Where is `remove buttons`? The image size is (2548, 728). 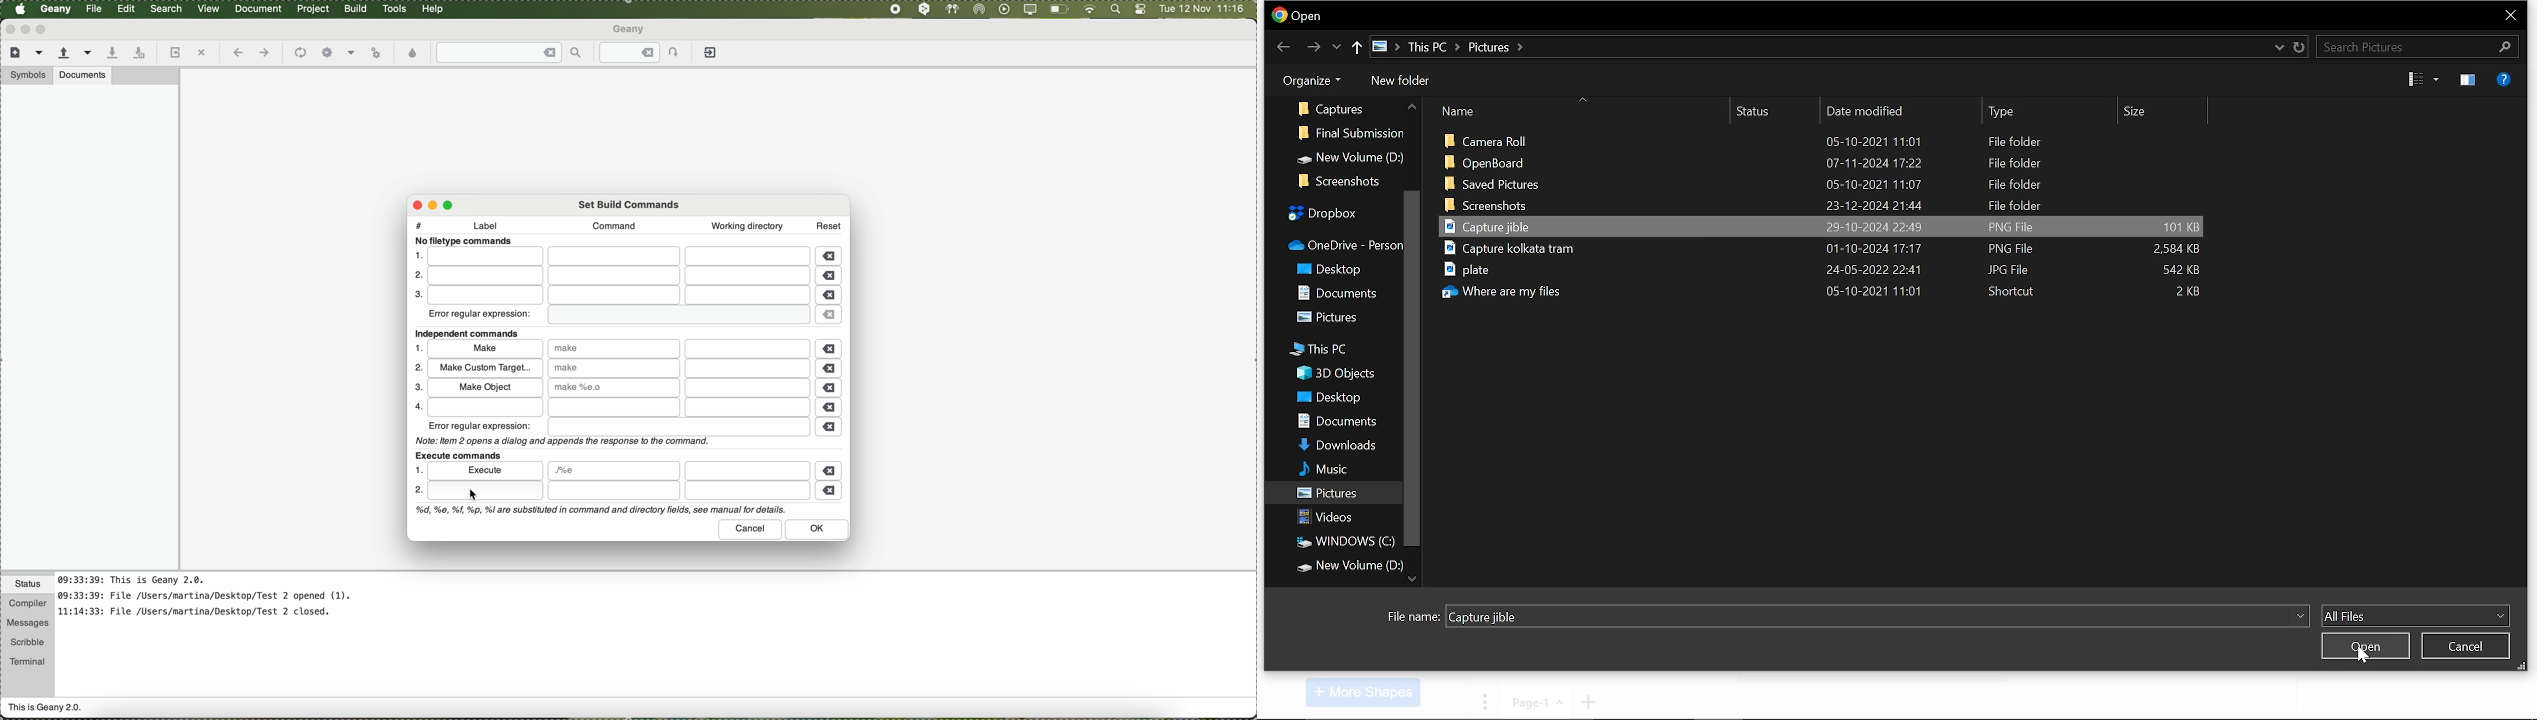 remove buttons is located at coordinates (832, 374).